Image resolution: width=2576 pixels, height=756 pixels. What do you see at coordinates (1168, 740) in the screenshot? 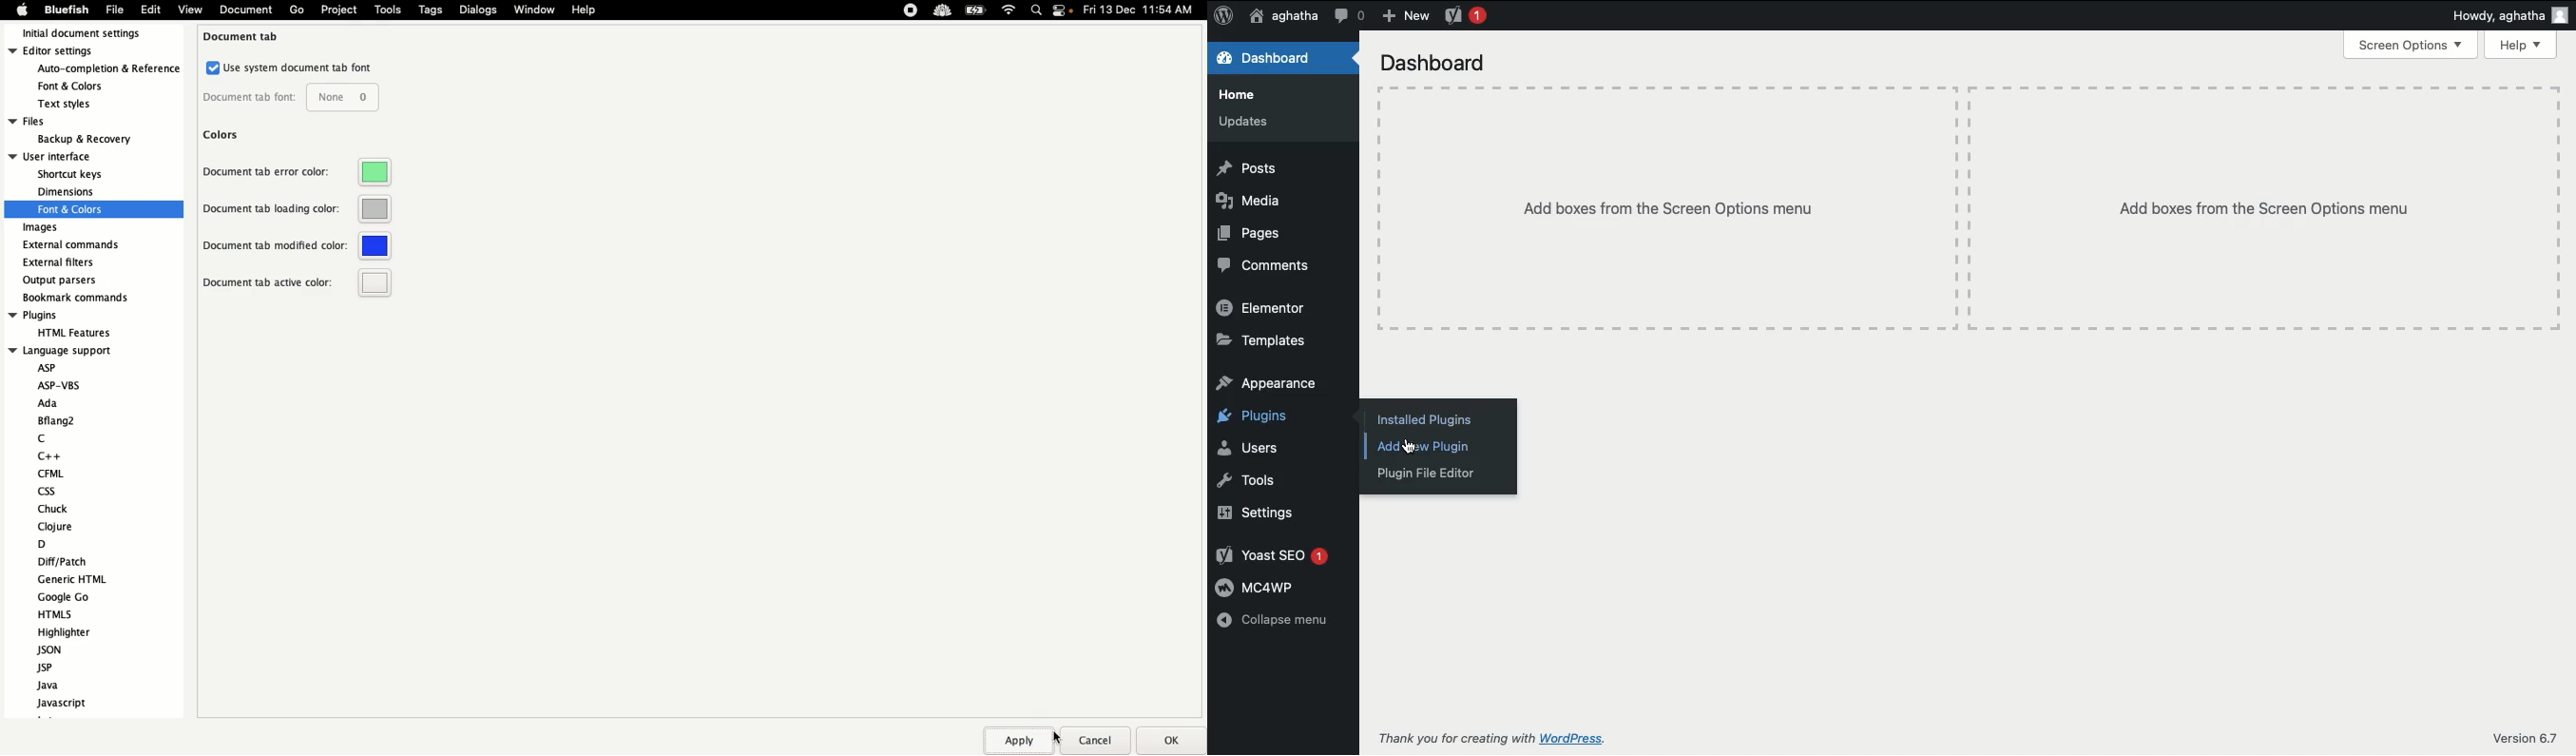
I see `Ok` at bounding box center [1168, 740].